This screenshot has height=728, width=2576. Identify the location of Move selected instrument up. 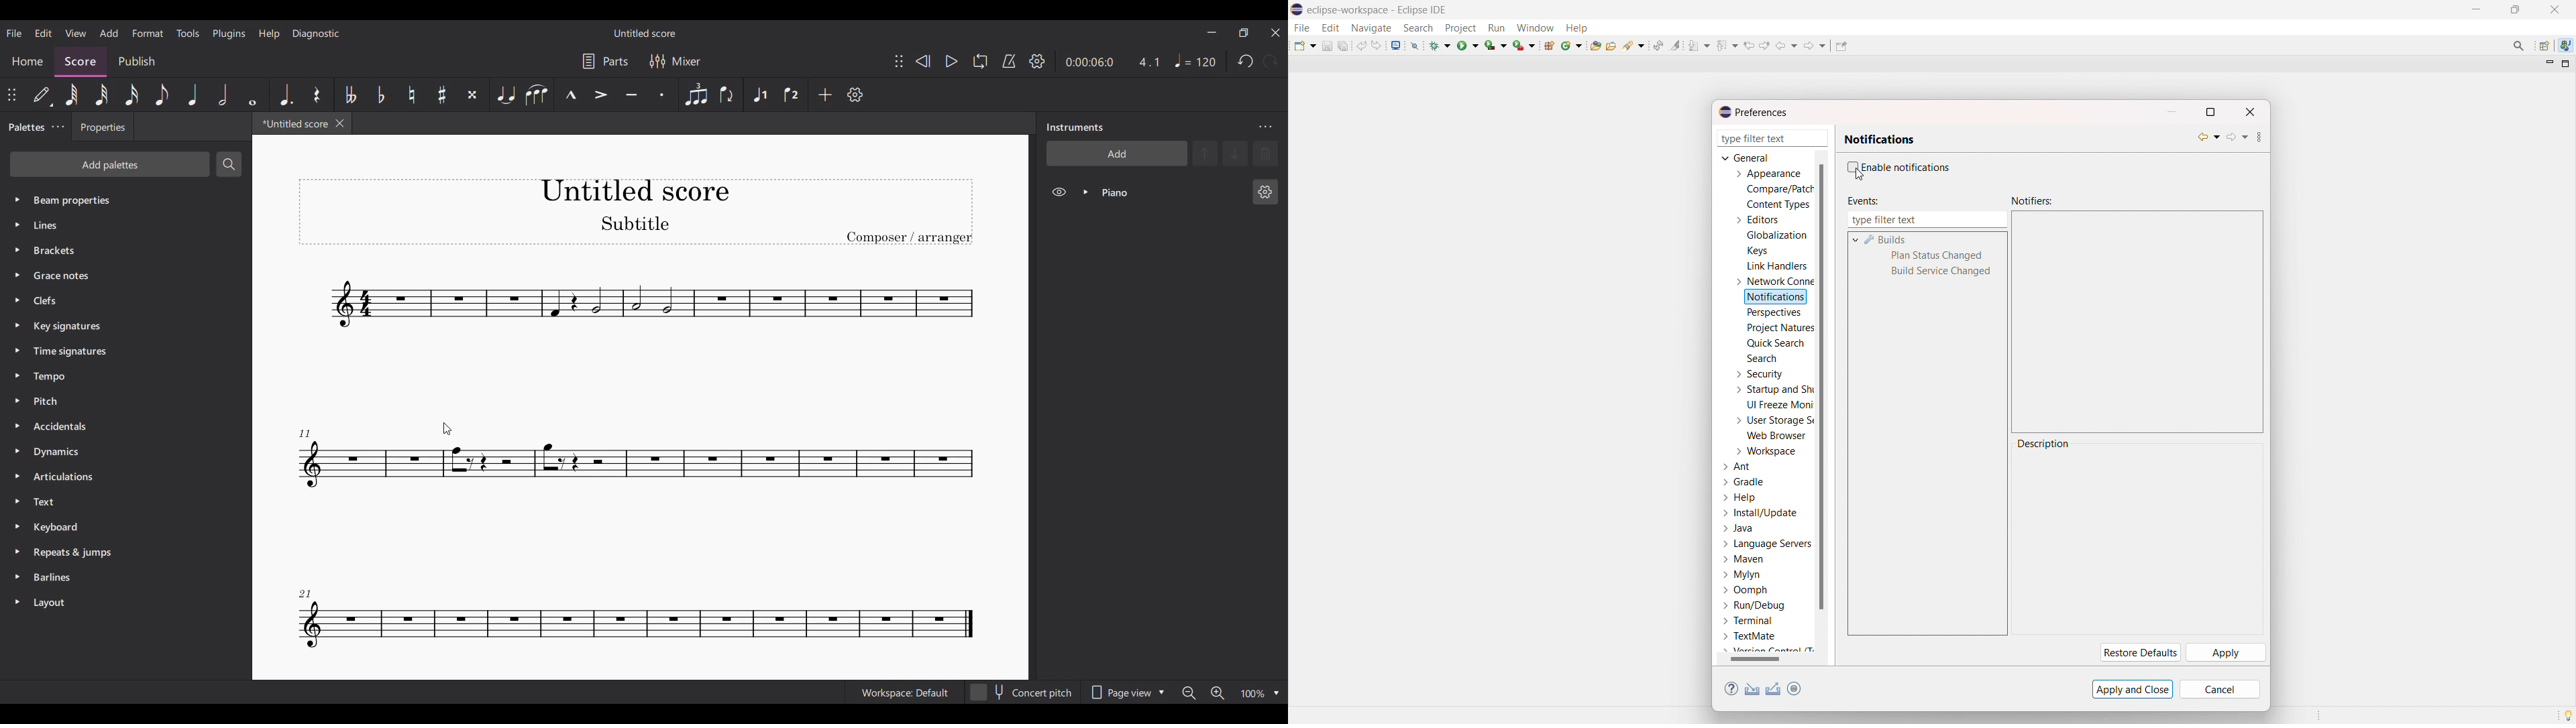
(1207, 152).